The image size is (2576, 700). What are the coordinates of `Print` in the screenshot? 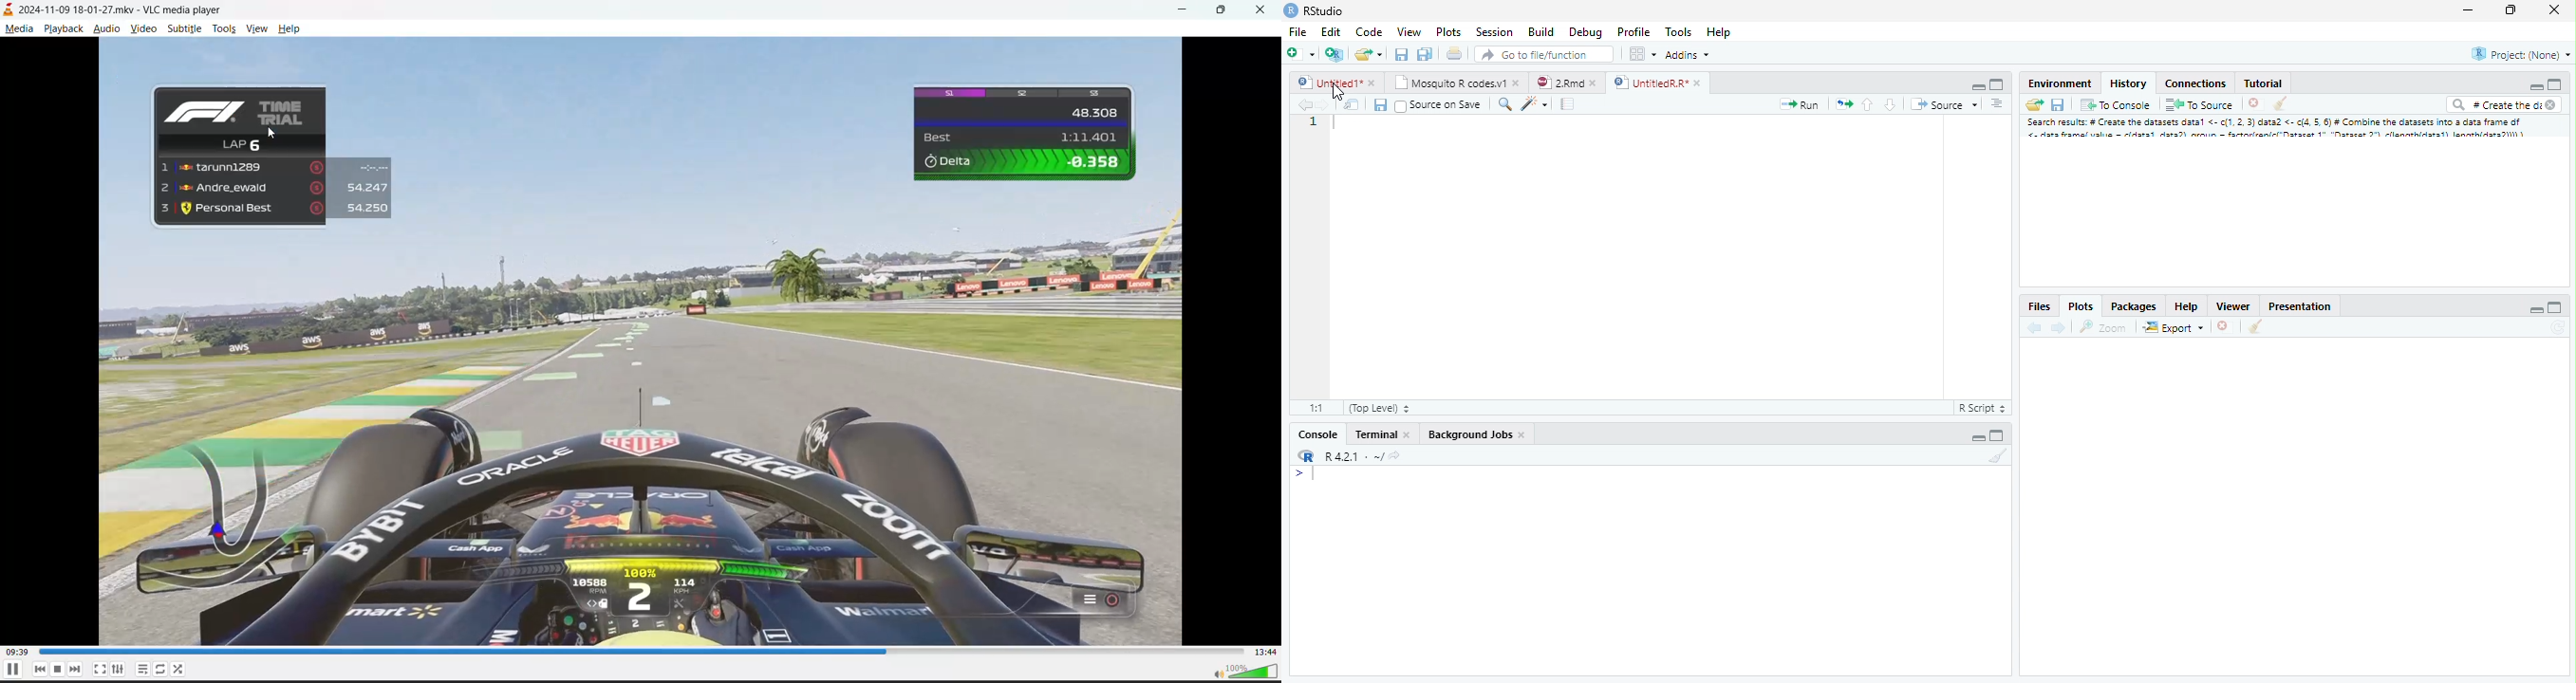 It's located at (1457, 54).